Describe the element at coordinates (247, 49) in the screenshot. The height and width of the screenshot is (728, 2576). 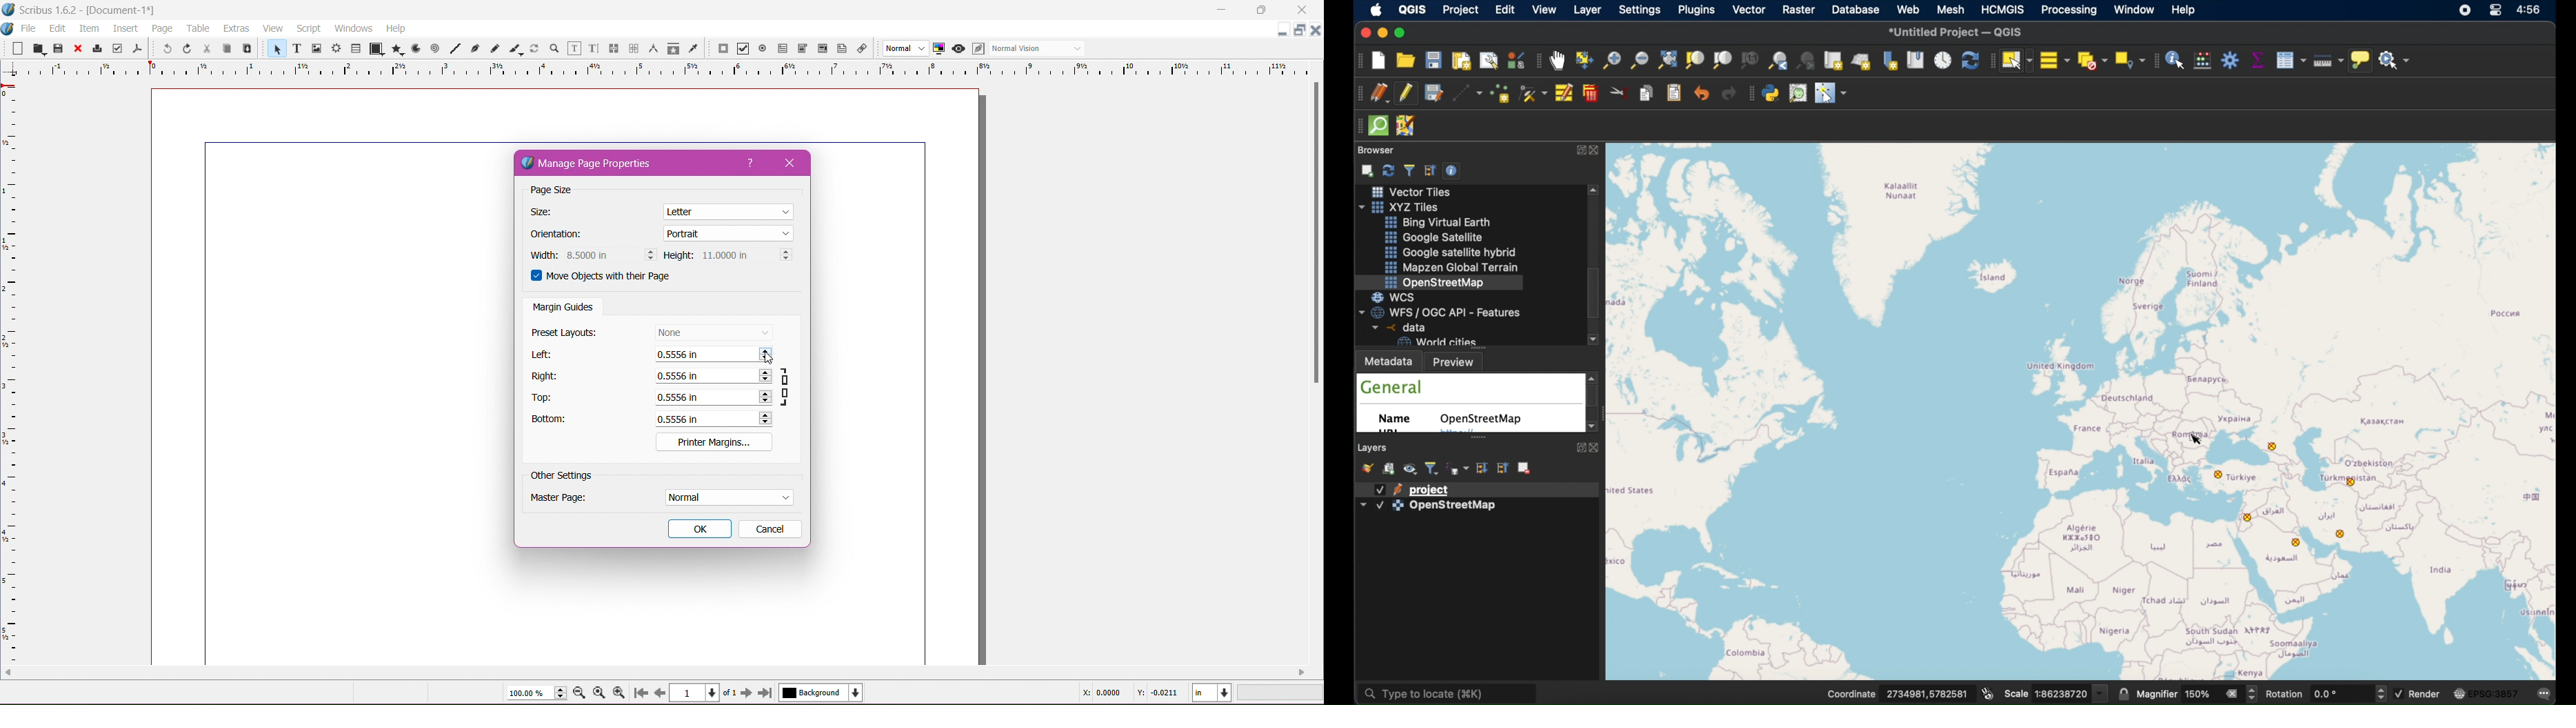
I see `Paste` at that location.